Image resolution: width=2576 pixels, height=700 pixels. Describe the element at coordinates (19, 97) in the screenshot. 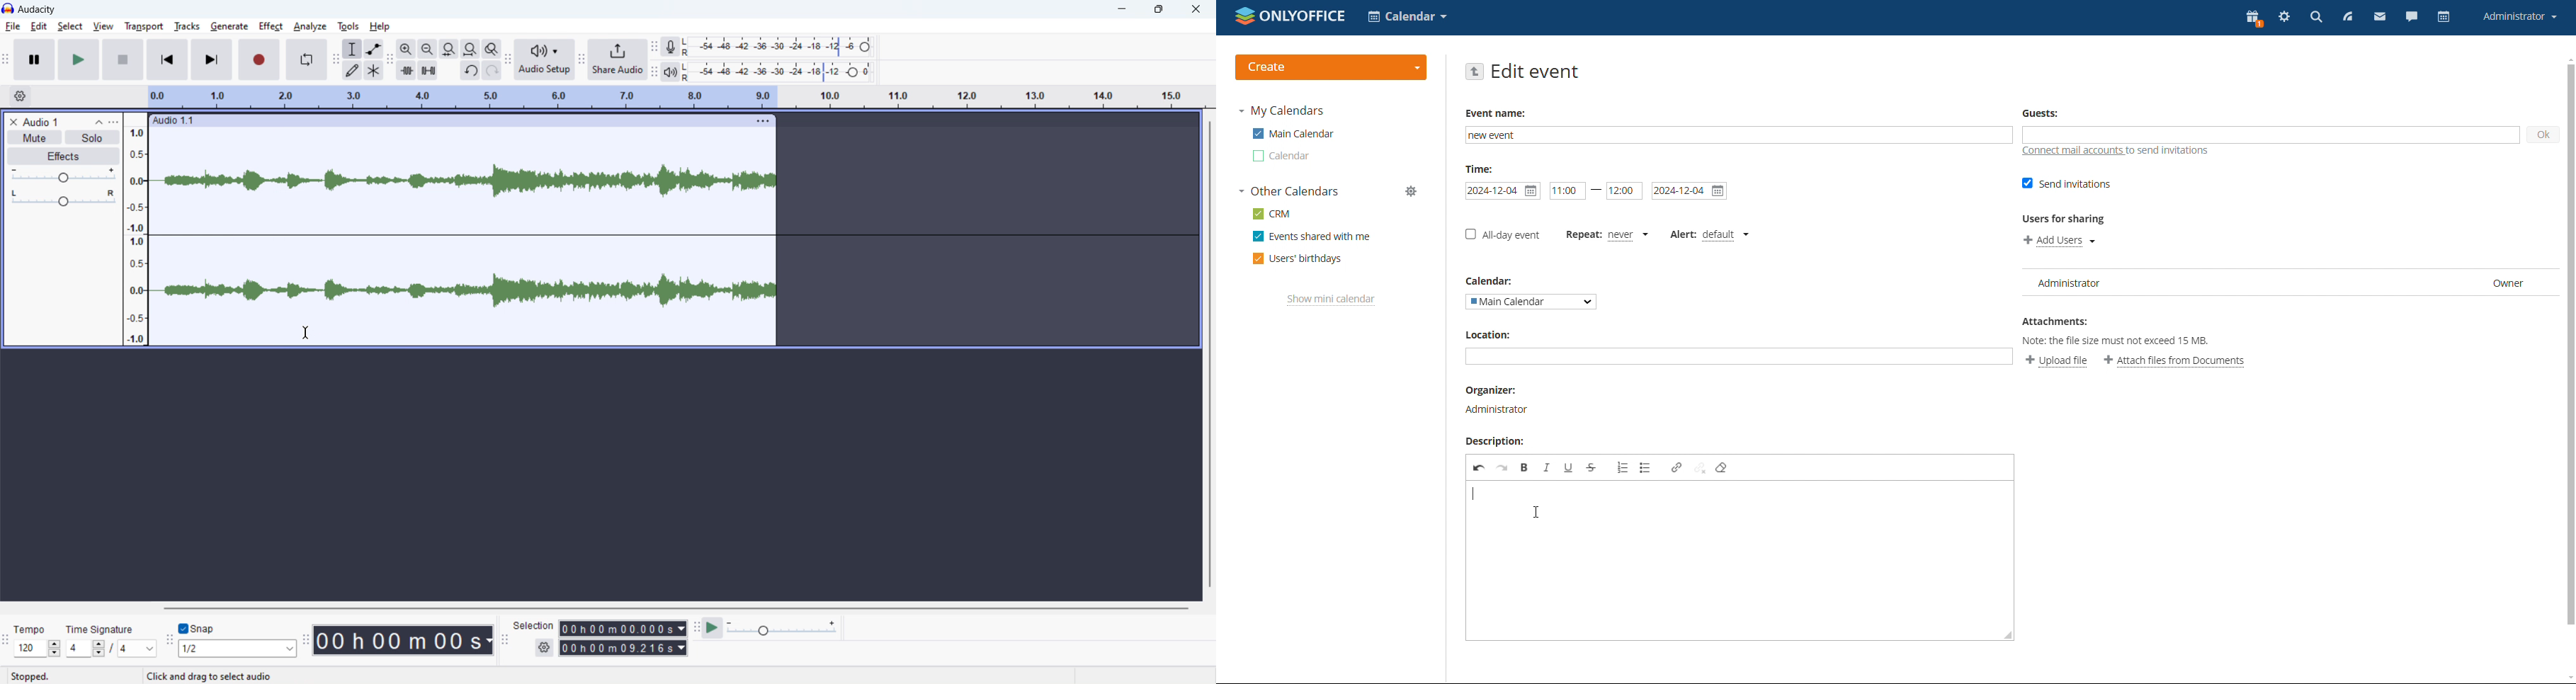

I see `timeline settings` at that location.